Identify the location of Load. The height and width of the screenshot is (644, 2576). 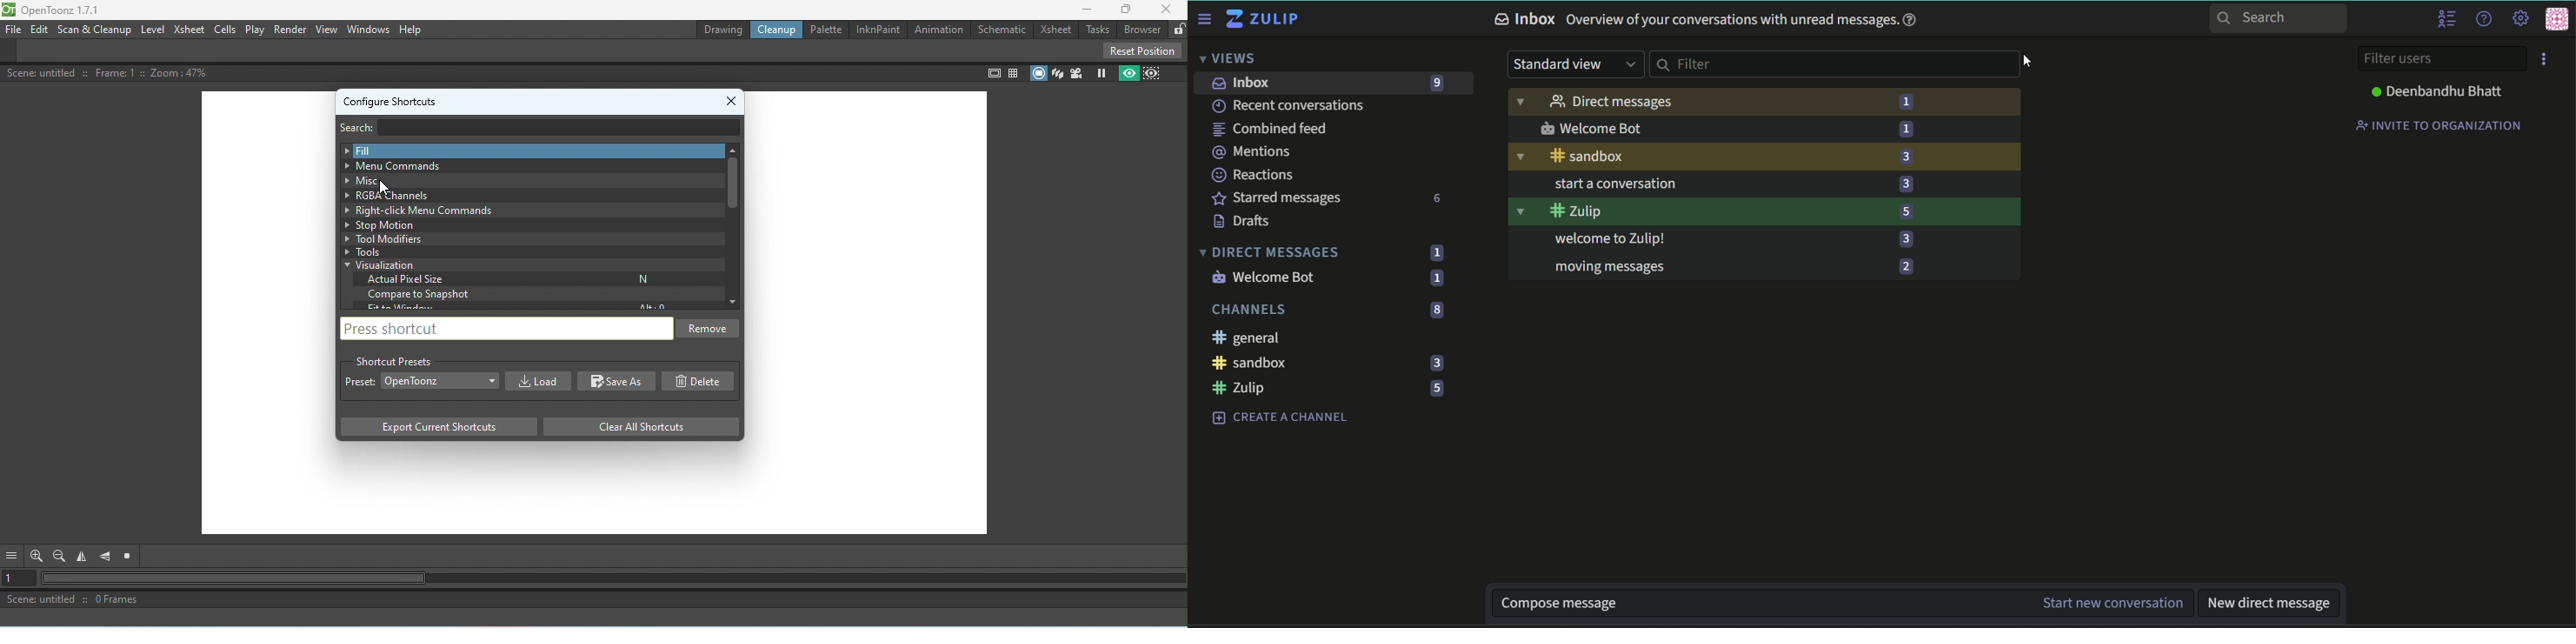
(536, 381).